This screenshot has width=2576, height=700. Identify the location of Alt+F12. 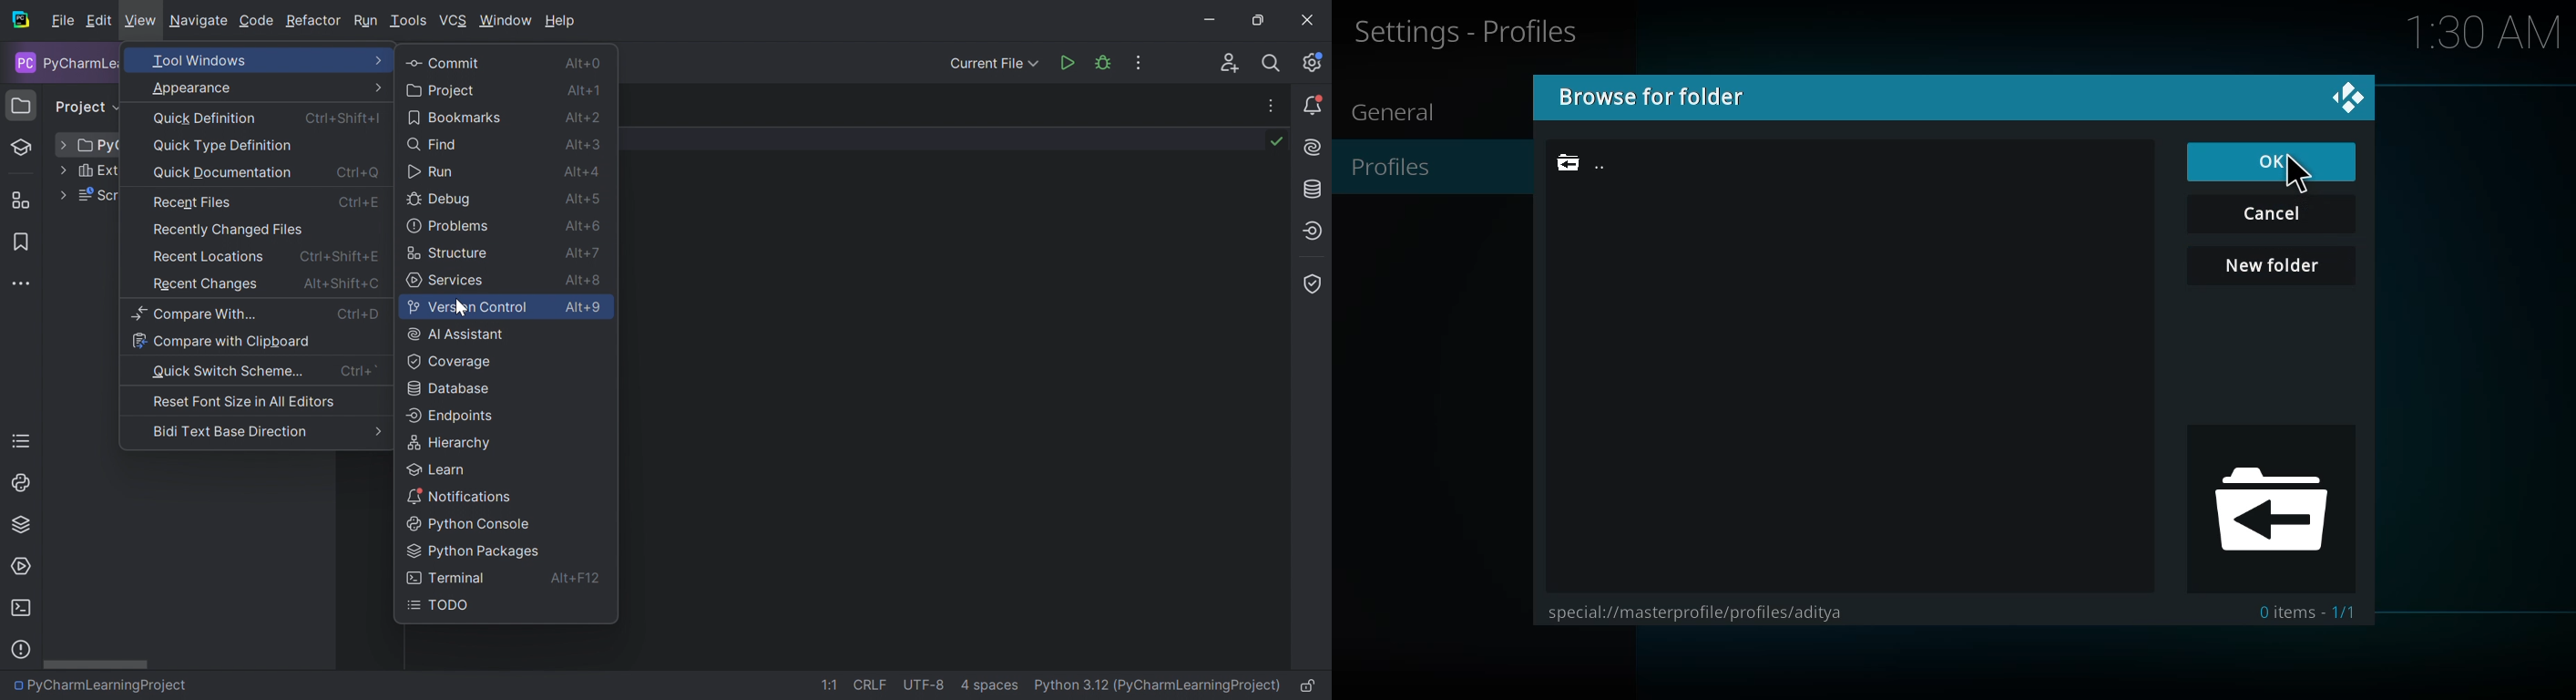
(576, 581).